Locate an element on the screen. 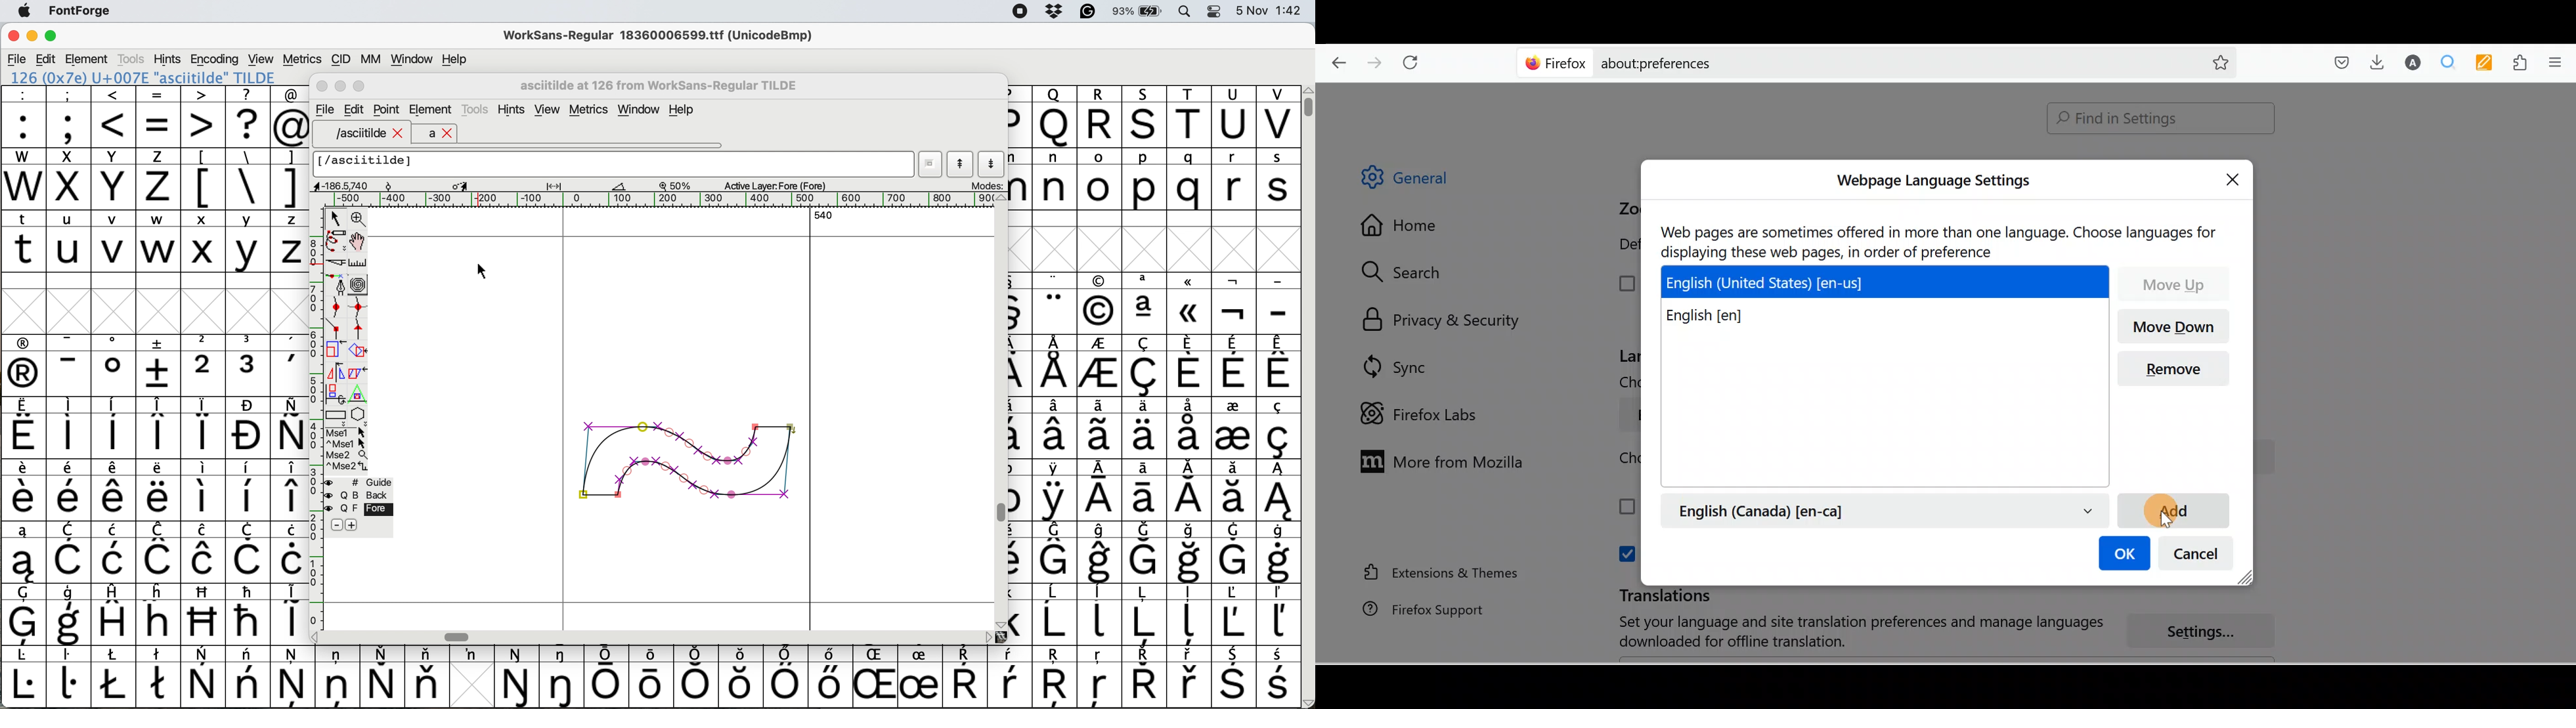 Image resolution: width=2576 pixels, height=728 pixels. ] is located at coordinates (289, 177).